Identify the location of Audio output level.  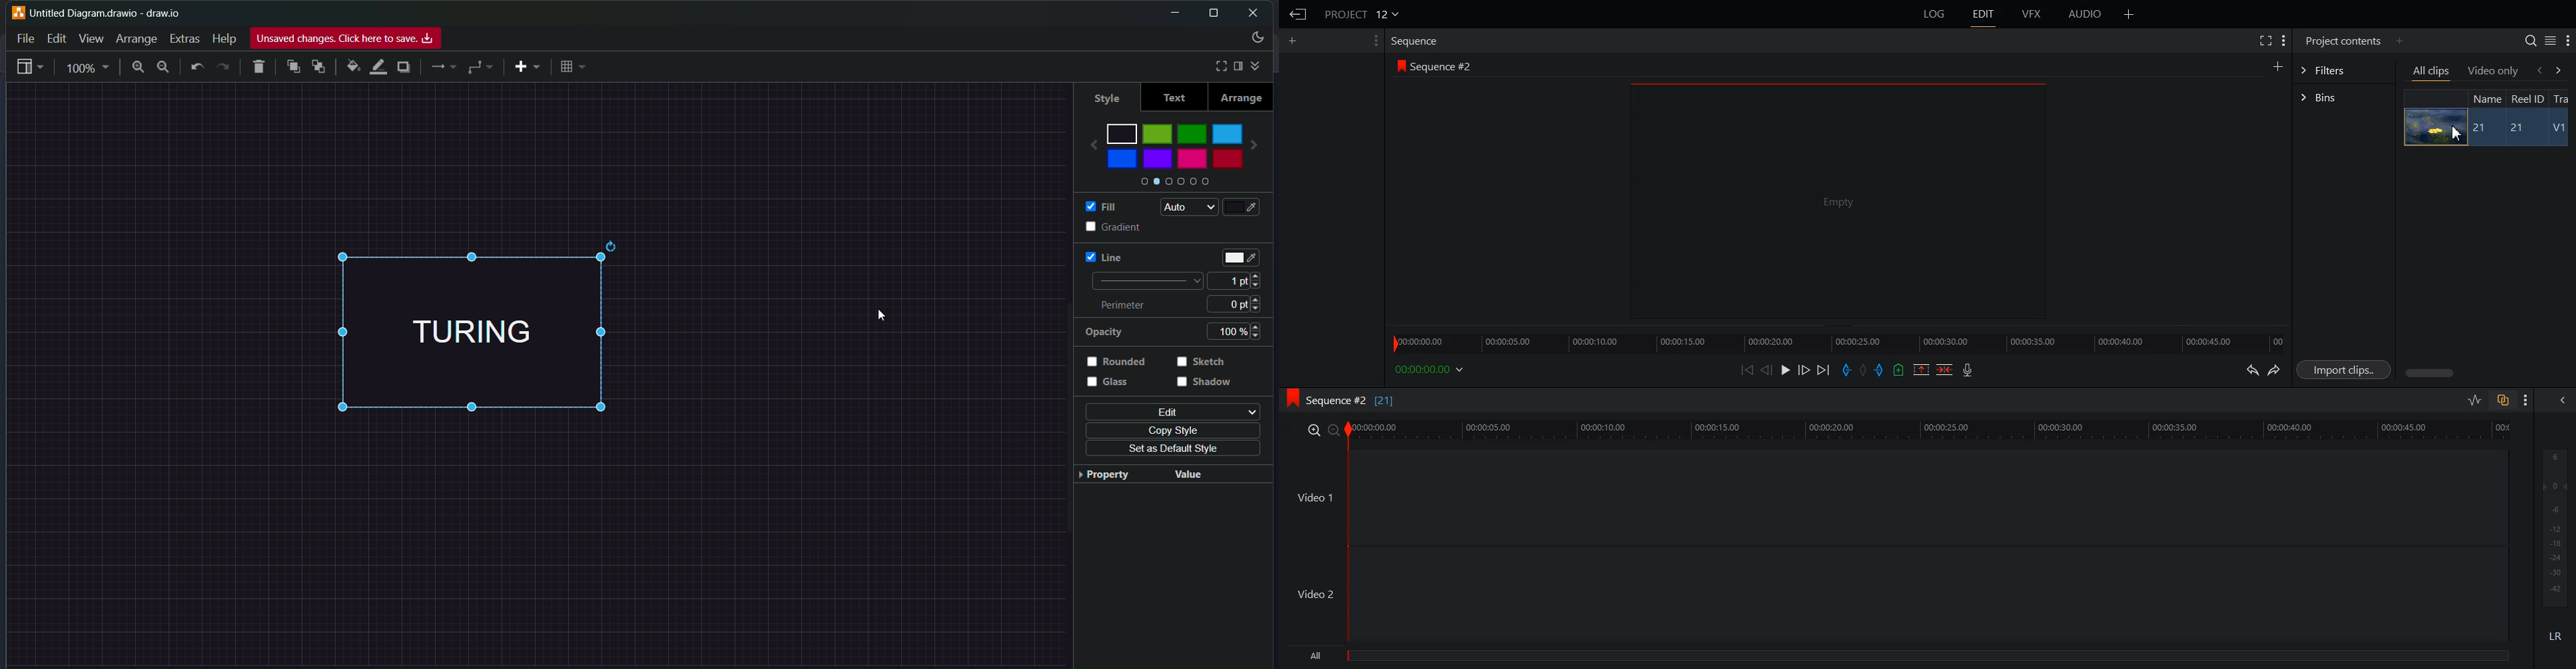
(2552, 526).